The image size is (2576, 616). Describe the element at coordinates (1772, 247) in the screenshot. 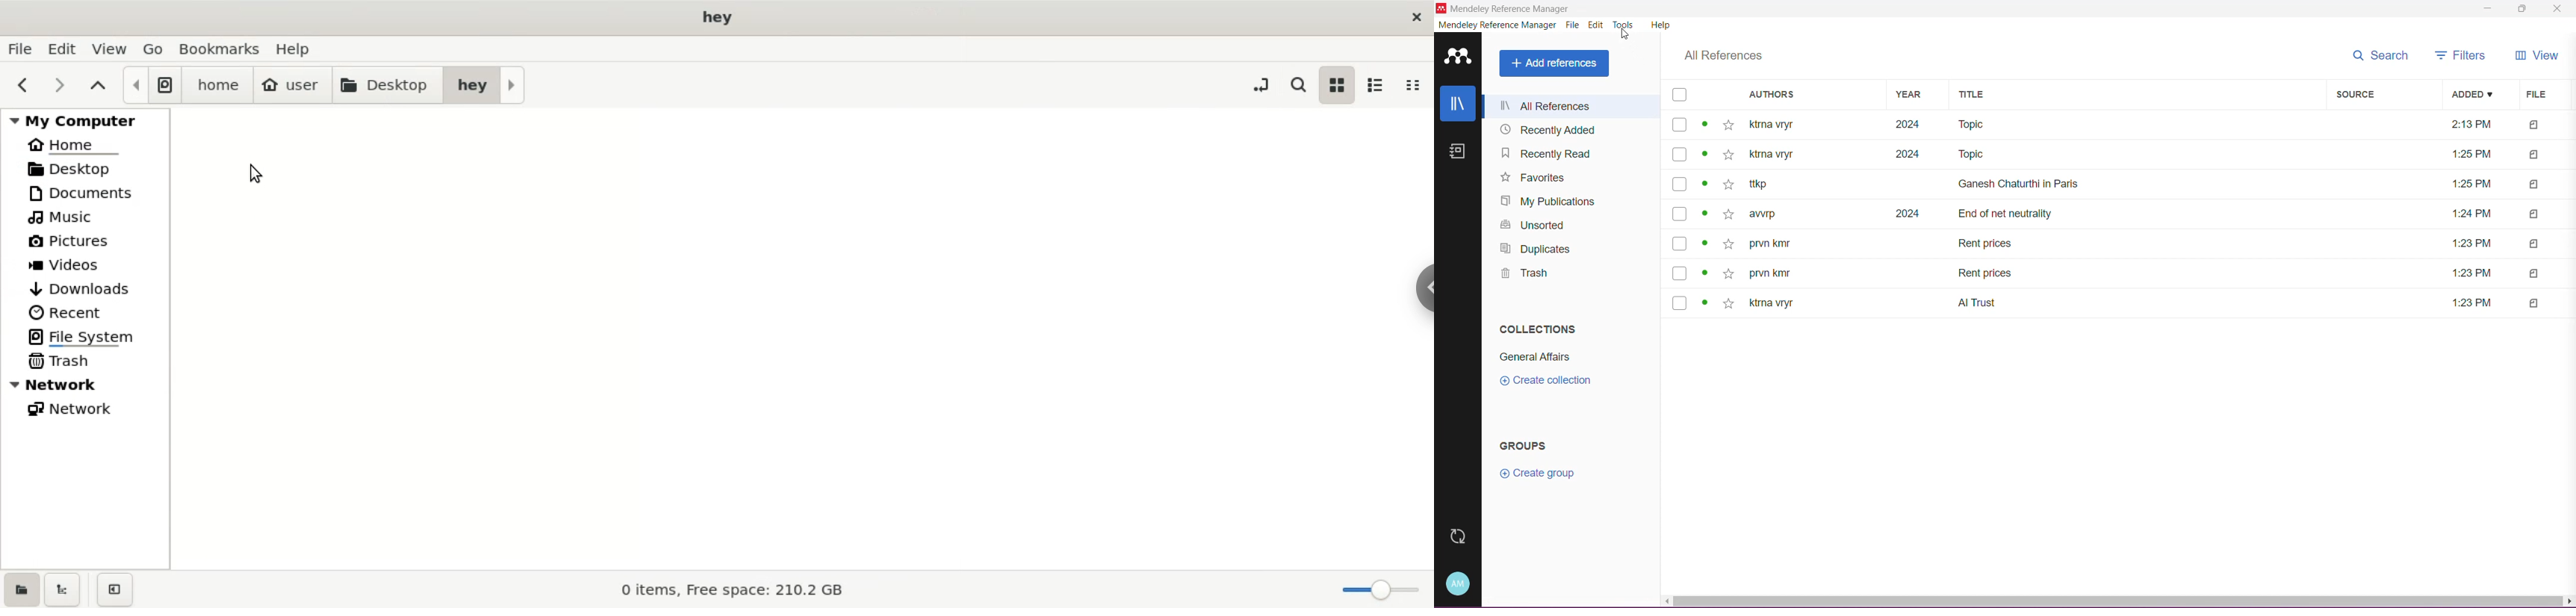

I see `author` at that location.